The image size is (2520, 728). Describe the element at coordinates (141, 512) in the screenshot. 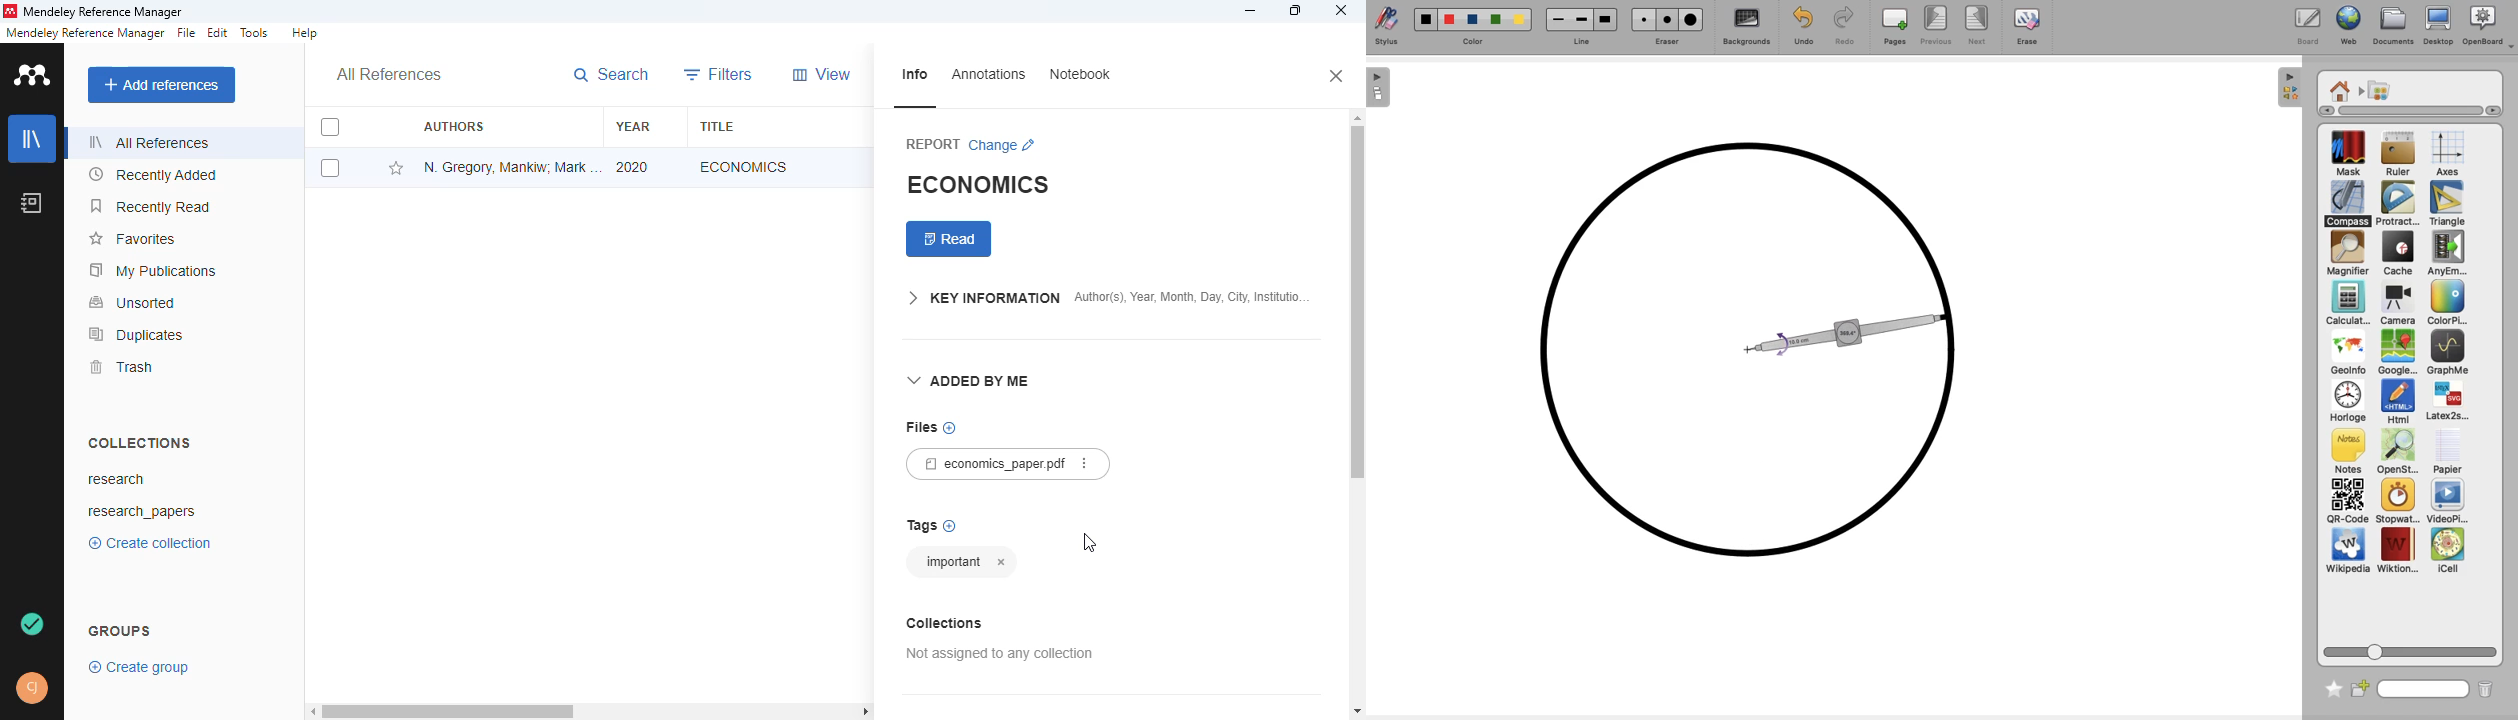

I see `research_papers` at that location.